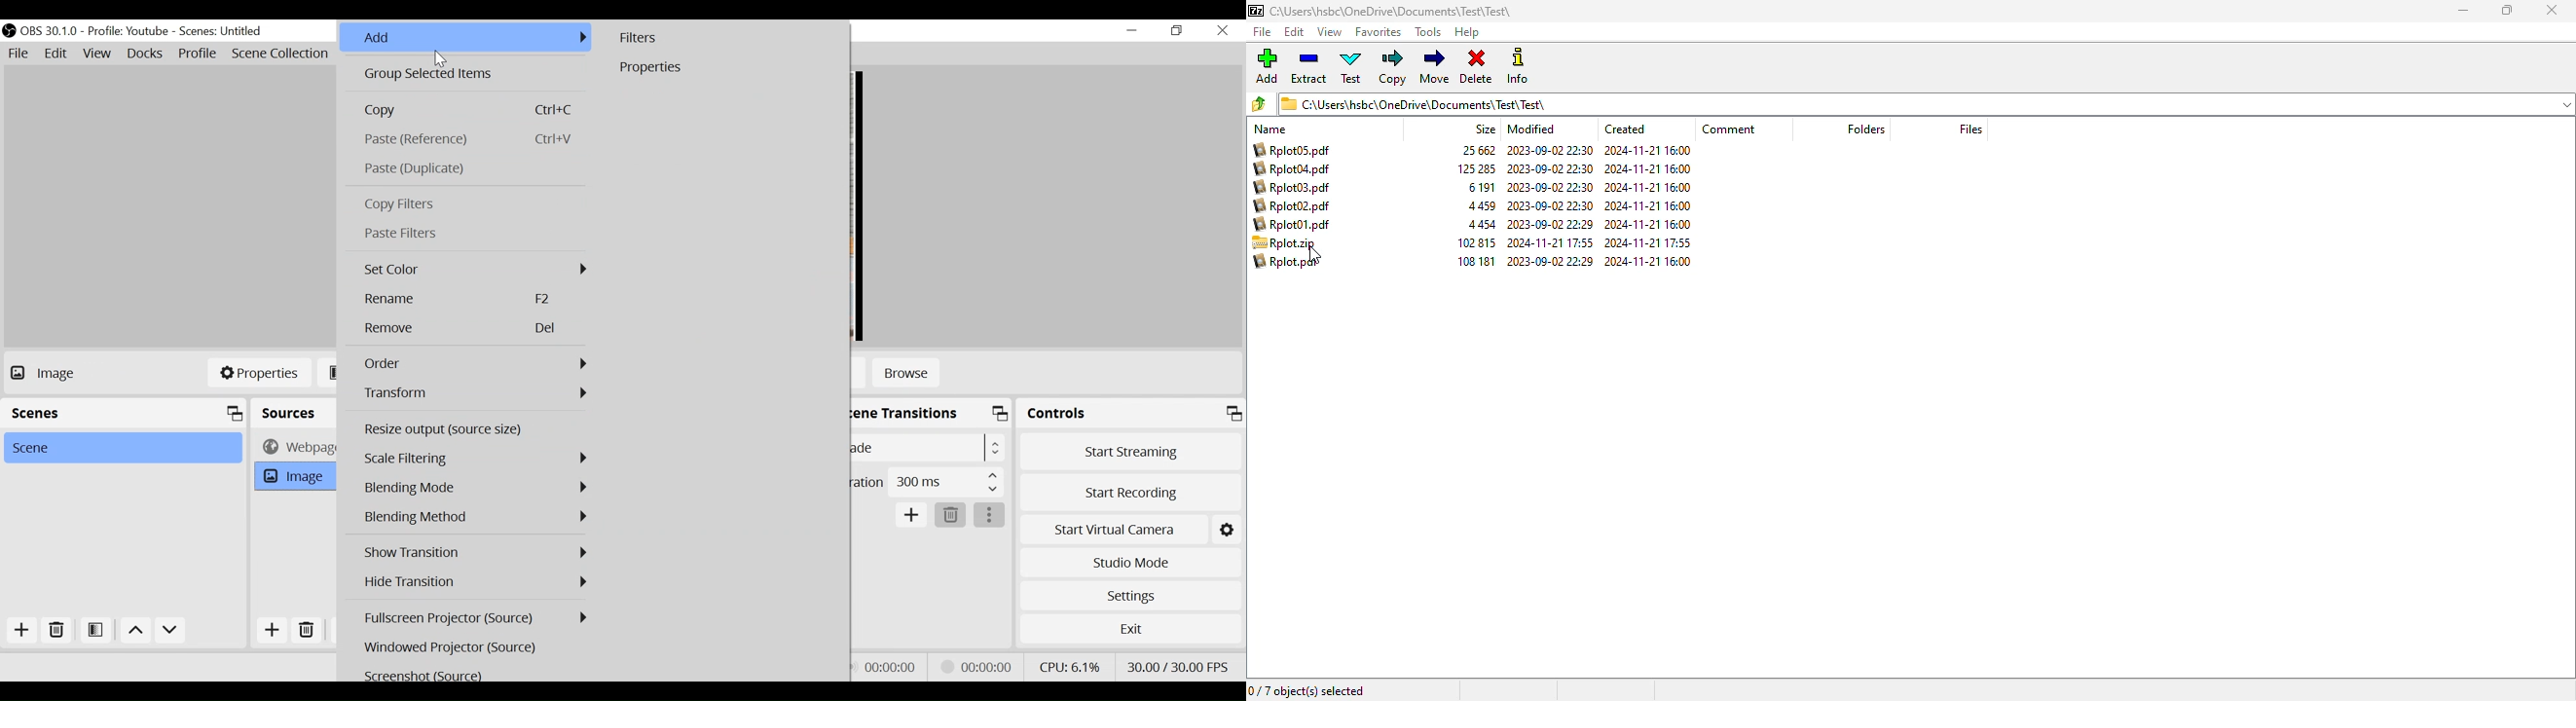 The width and height of the screenshot is (2576, 728). I want to click on Rplot05.pdf, so click(1295, 150).